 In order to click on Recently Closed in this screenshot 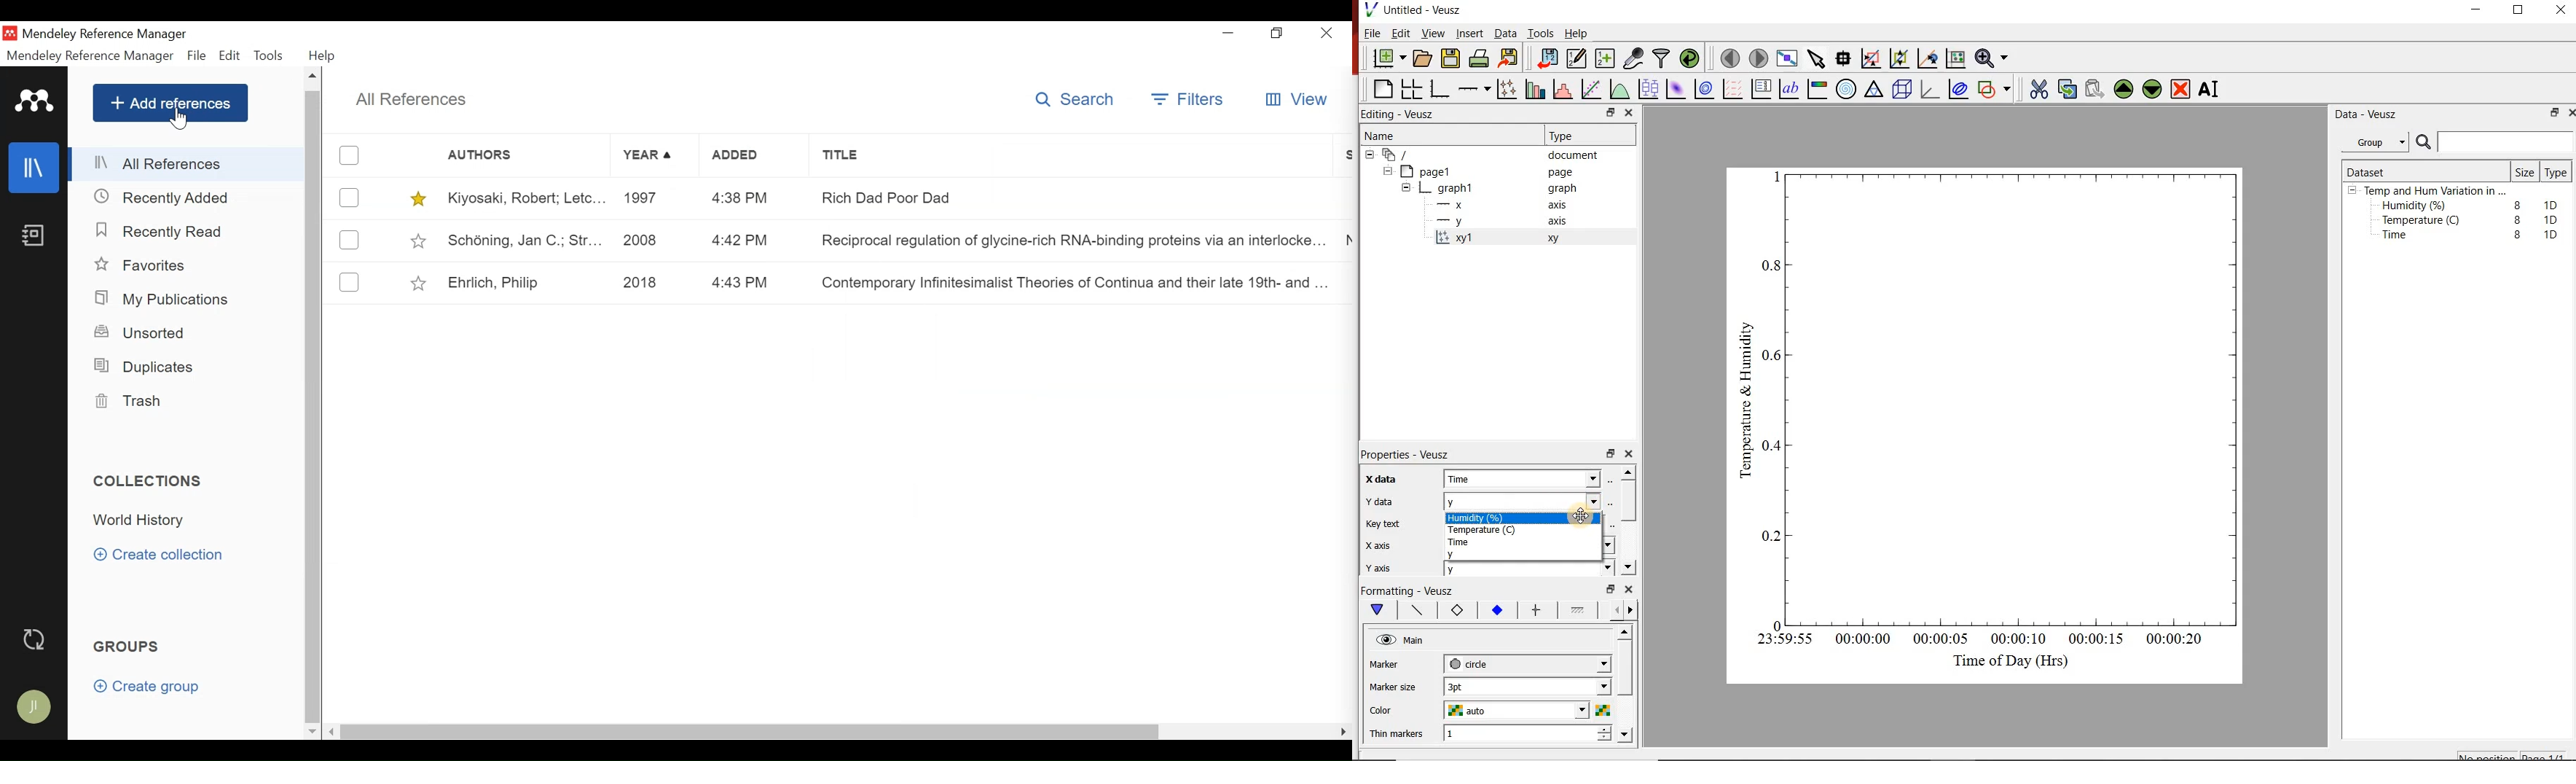, I will do `click(163, 233)`.